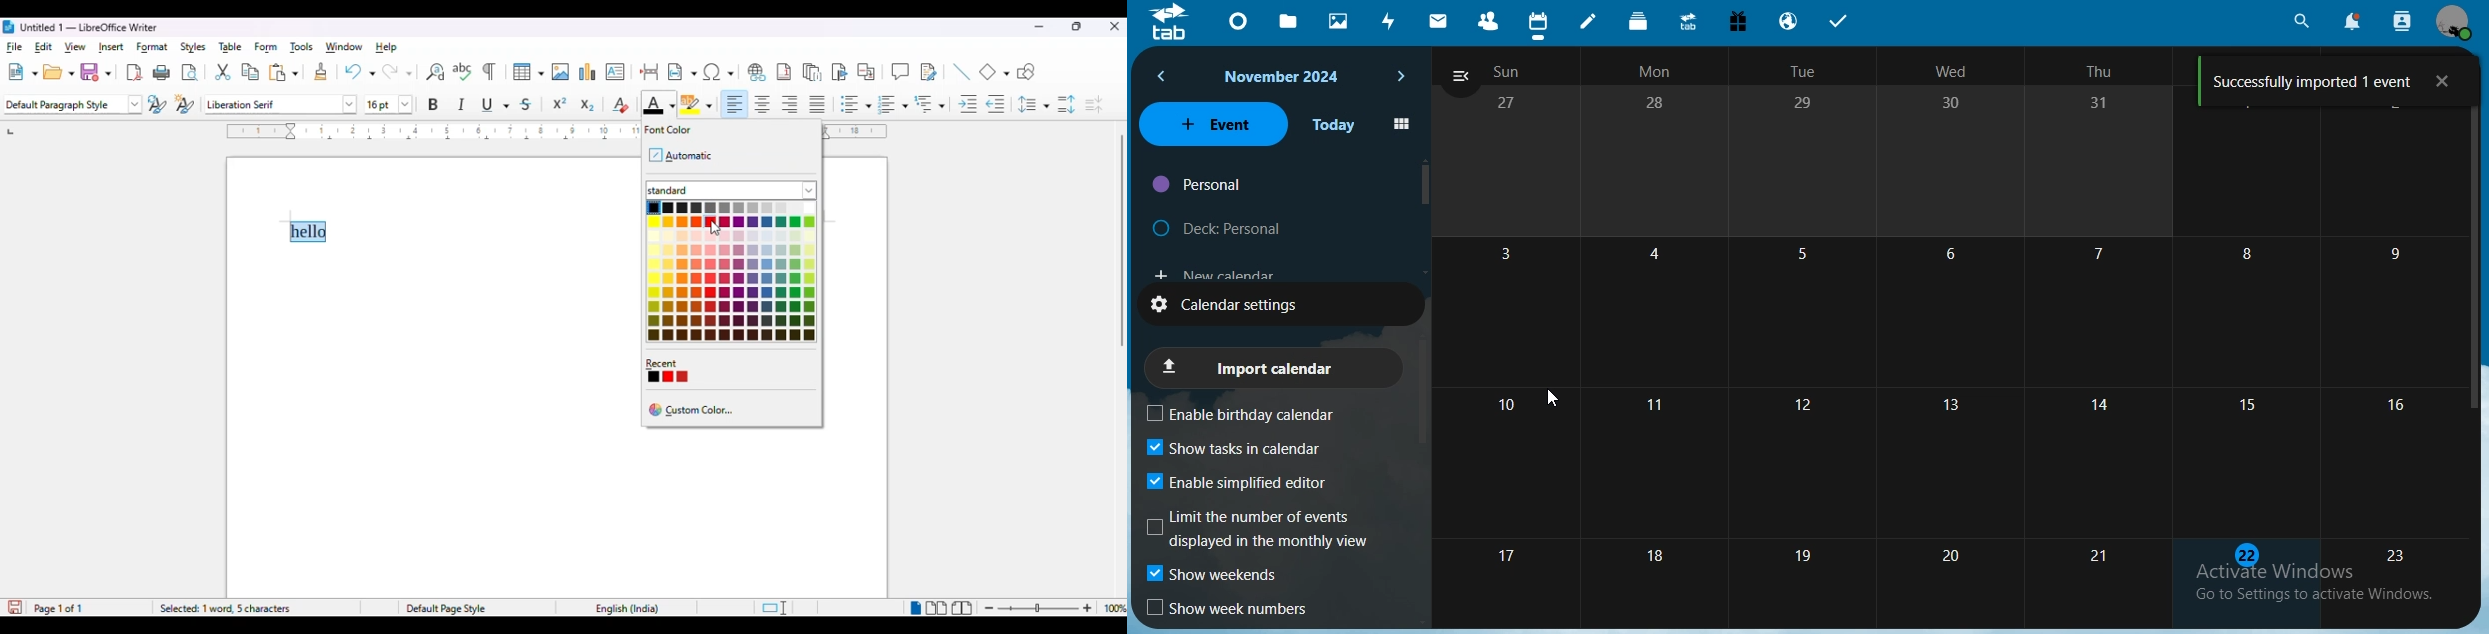 Image resolution: width=2492 pixels, height=644 pixels. What do you see at coordinates (1790, 20) in the screenshot?
I see `email hosting` at bounding box center [1790, 20].